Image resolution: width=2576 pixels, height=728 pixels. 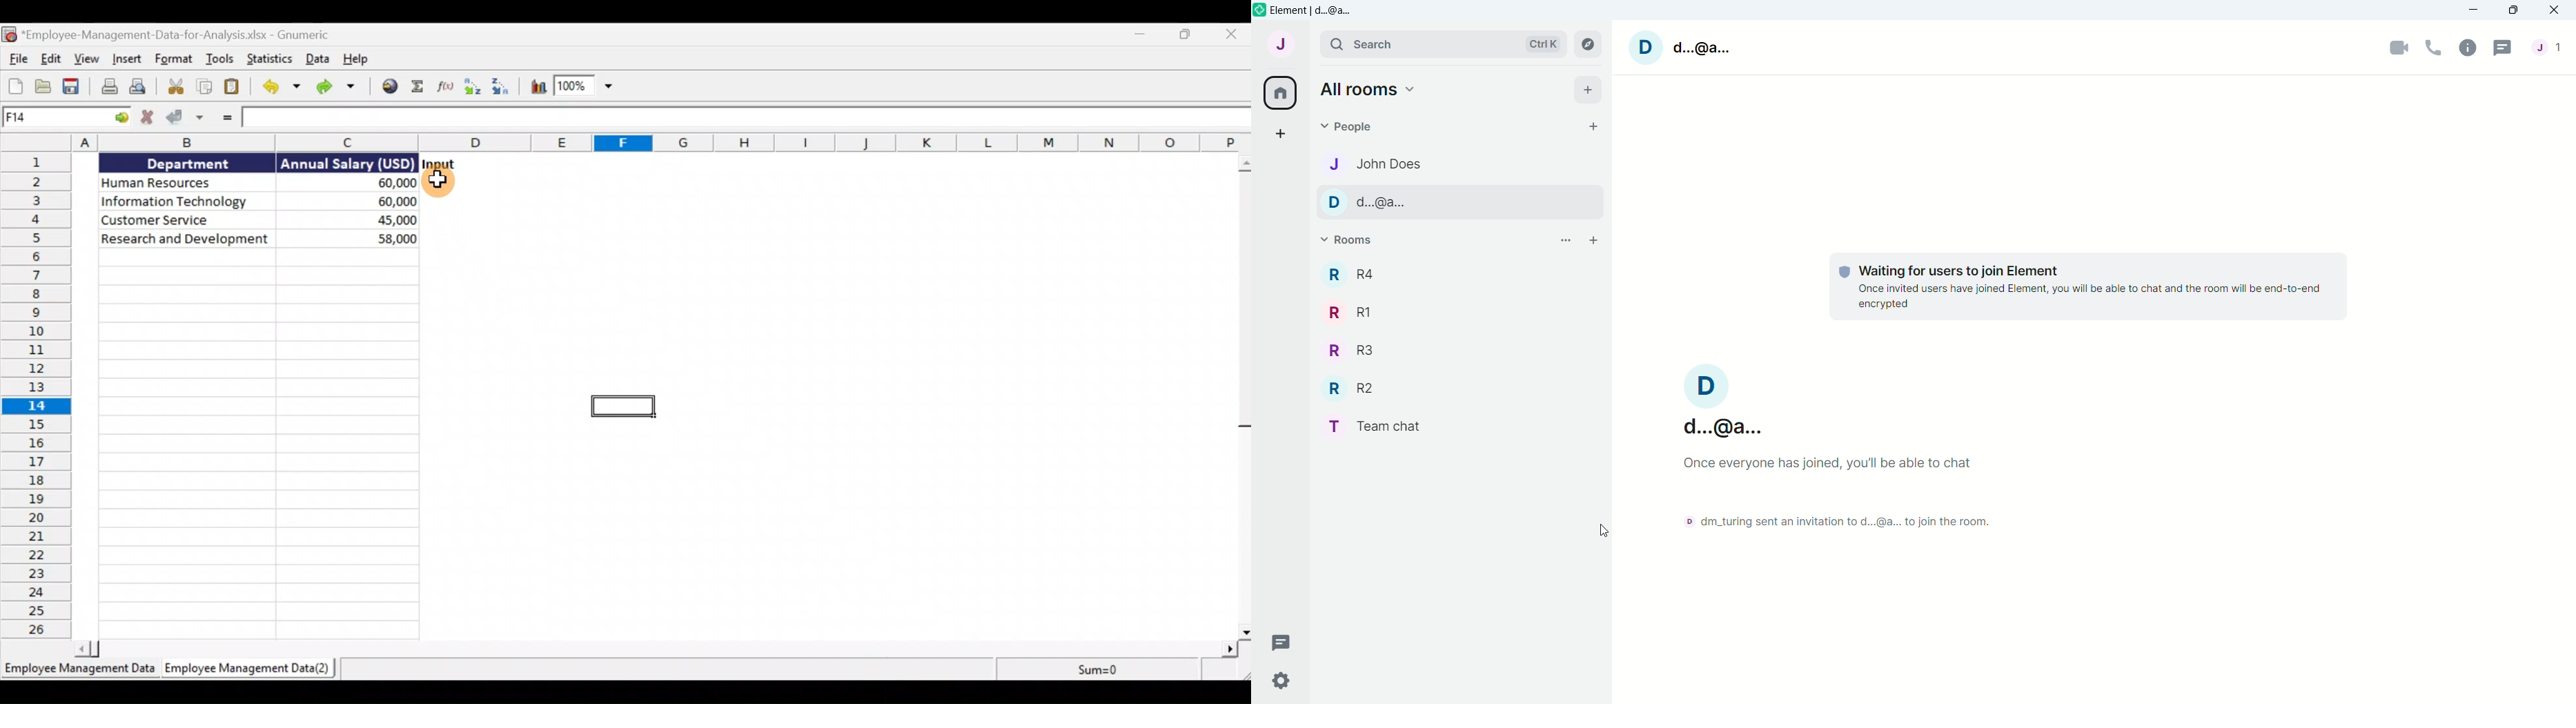 What do you see at coordinates (341, 89) in the screenshot?
I see `Redo undone action` at bounding box center [341, 89].